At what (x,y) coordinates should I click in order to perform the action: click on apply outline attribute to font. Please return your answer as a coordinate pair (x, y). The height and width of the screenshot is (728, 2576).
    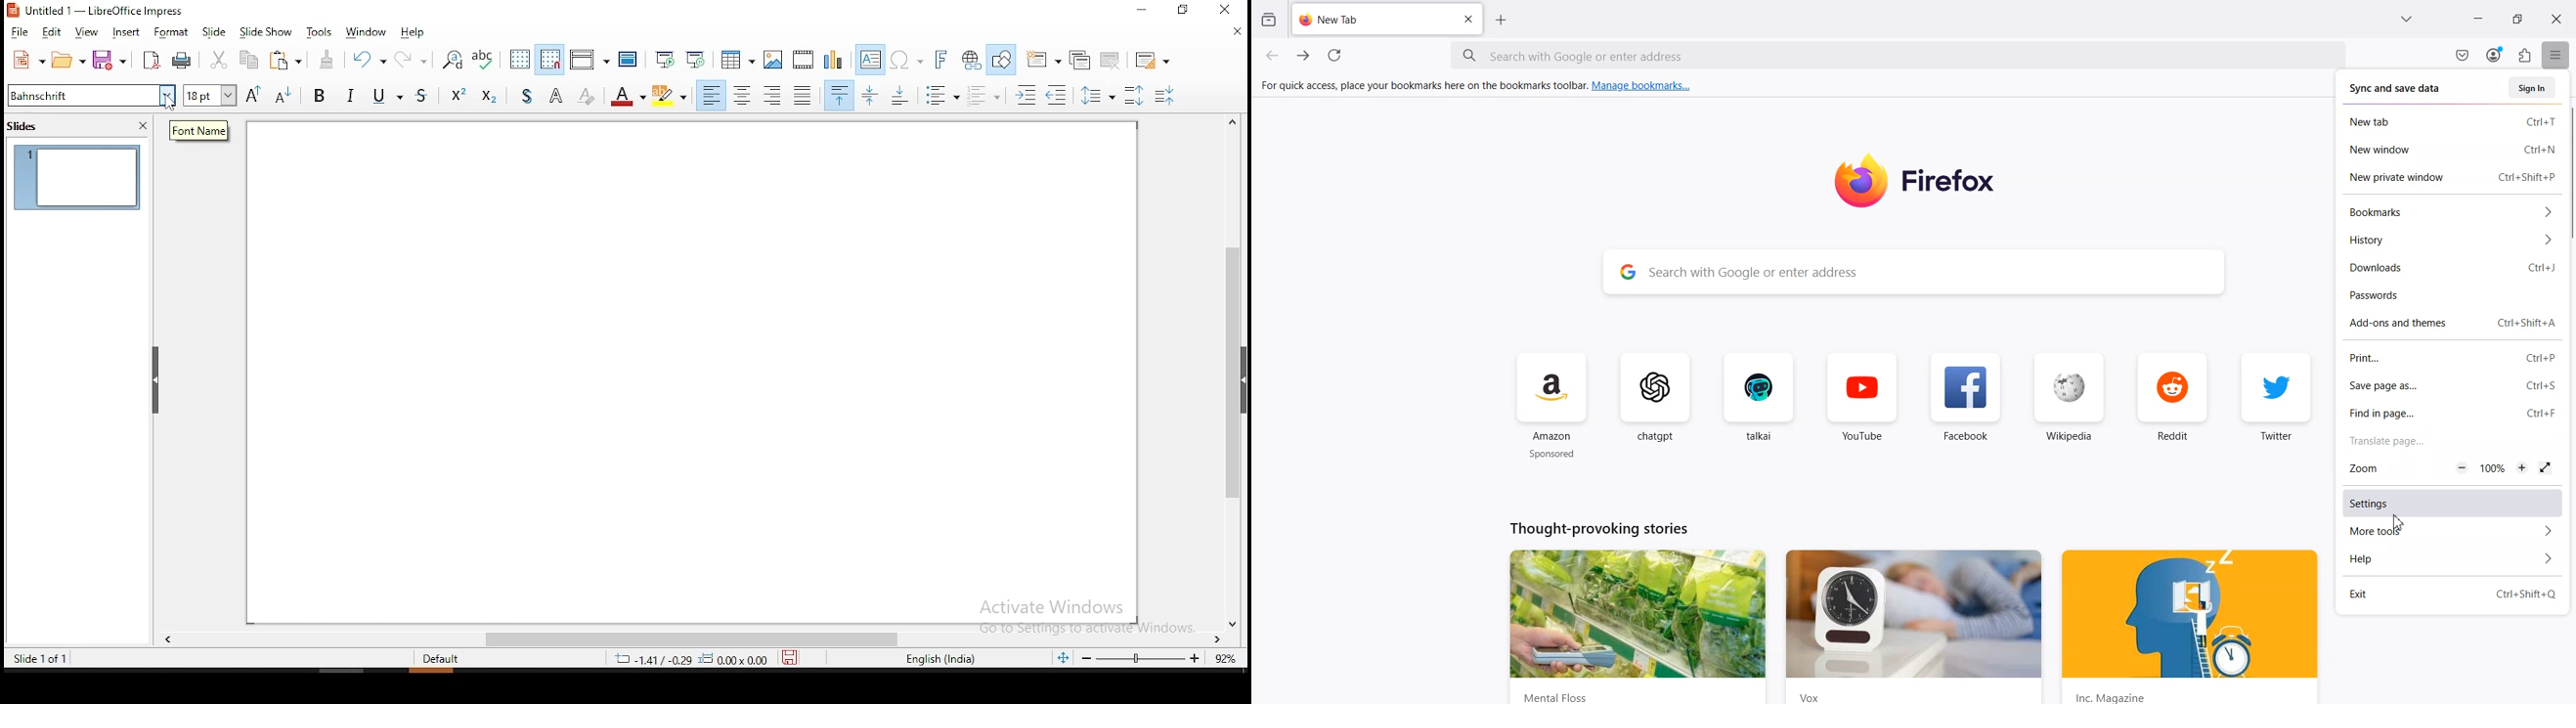
    Looking at the image, I should click on (556, 96).